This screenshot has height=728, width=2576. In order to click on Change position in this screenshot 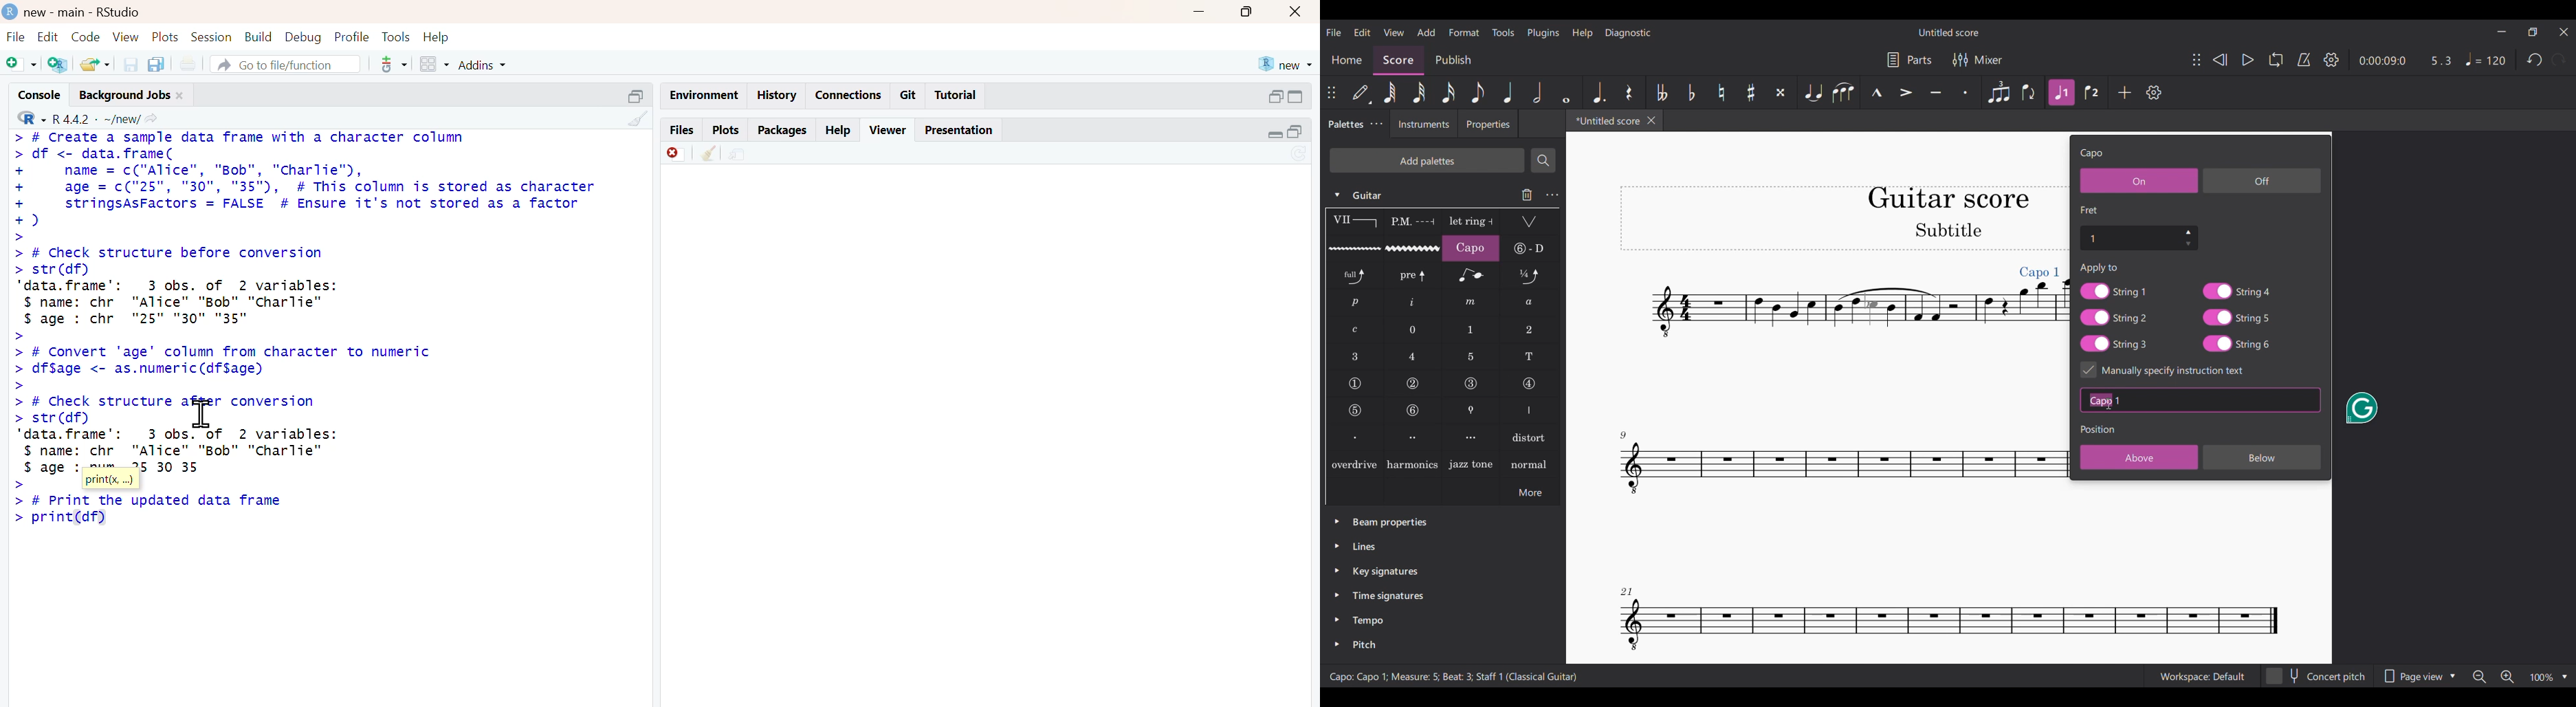, I will do `click(2197, 60)`.